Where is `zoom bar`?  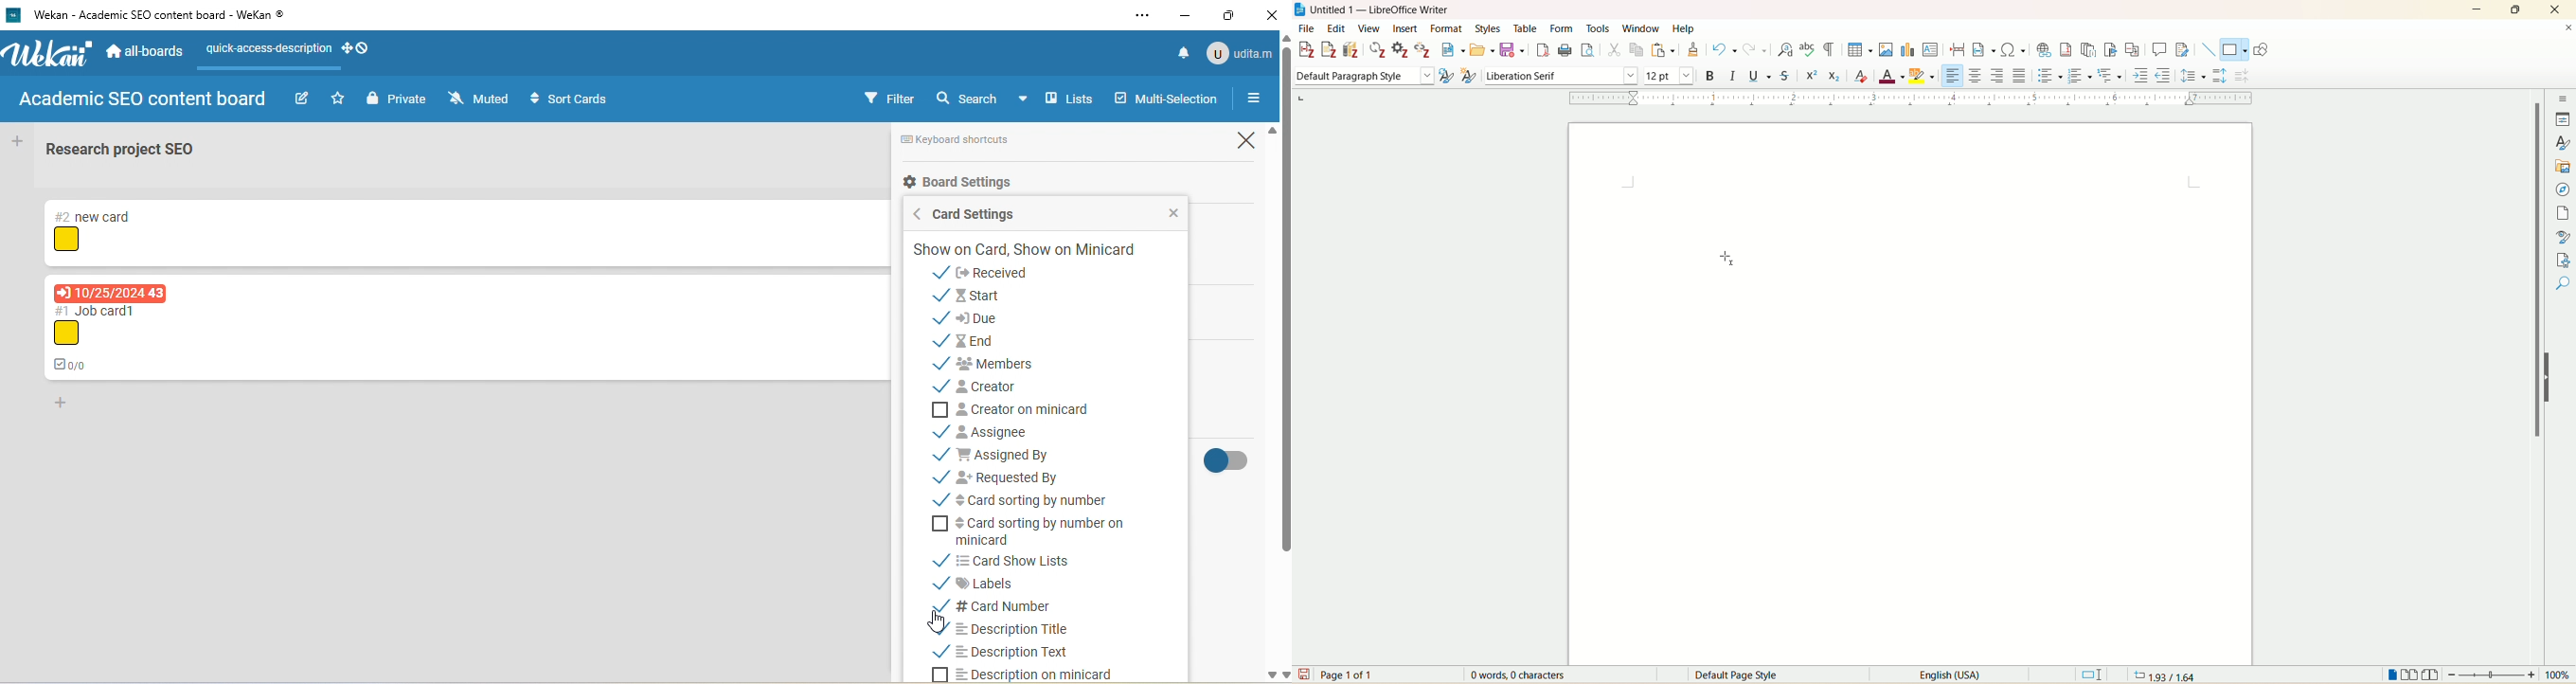 zoom bar is located at coordinates (2492, 674).